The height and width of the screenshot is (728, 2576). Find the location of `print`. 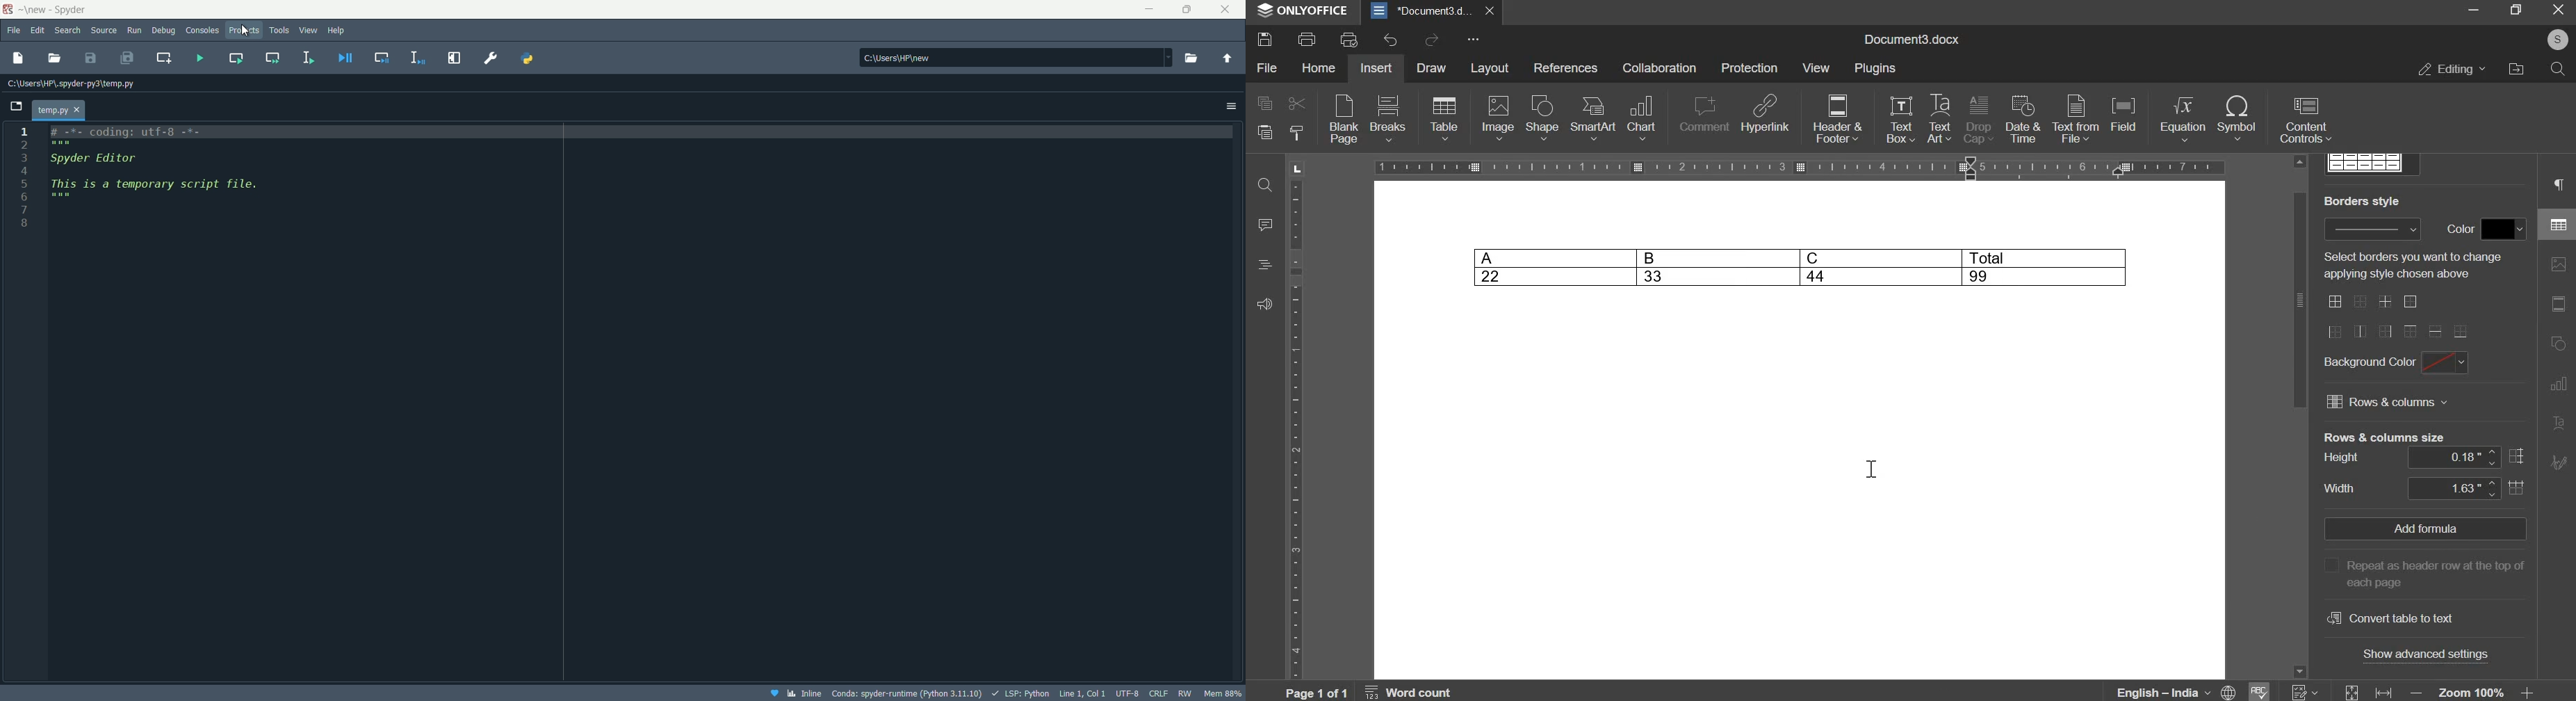

print is located at coordinates (1306, 38).